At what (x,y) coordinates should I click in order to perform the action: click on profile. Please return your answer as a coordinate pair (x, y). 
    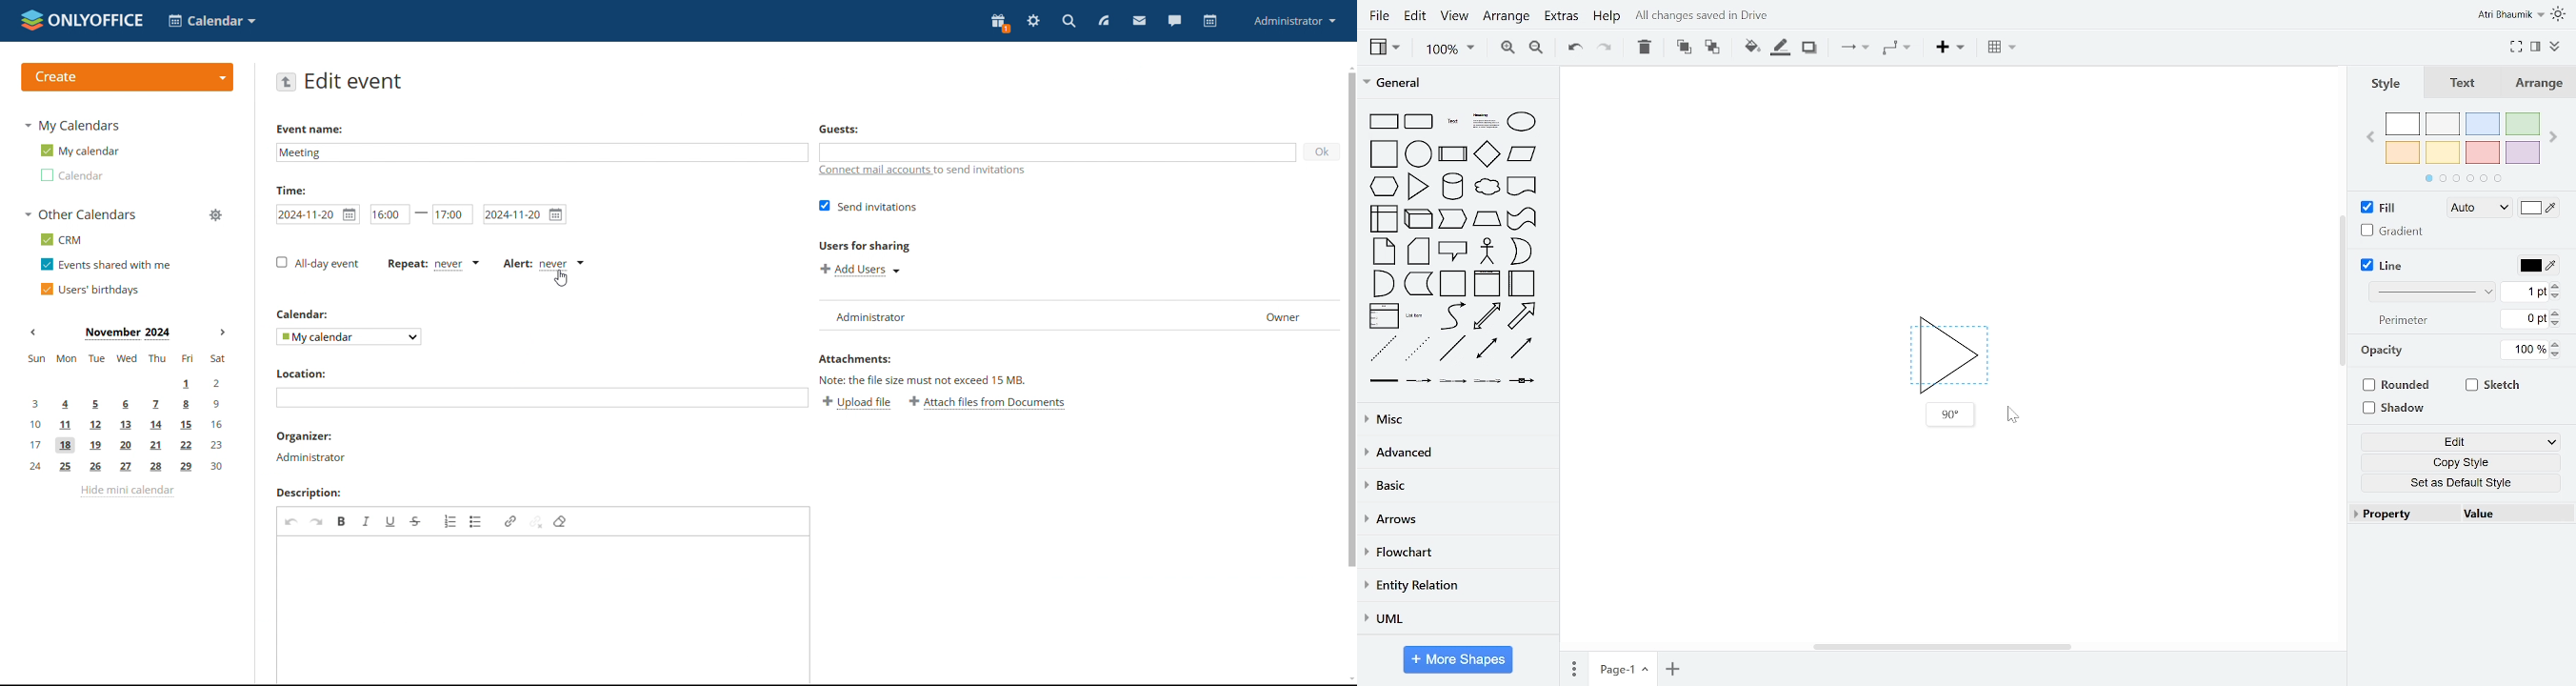
    Looking at the image, I should click on (1294, 22).